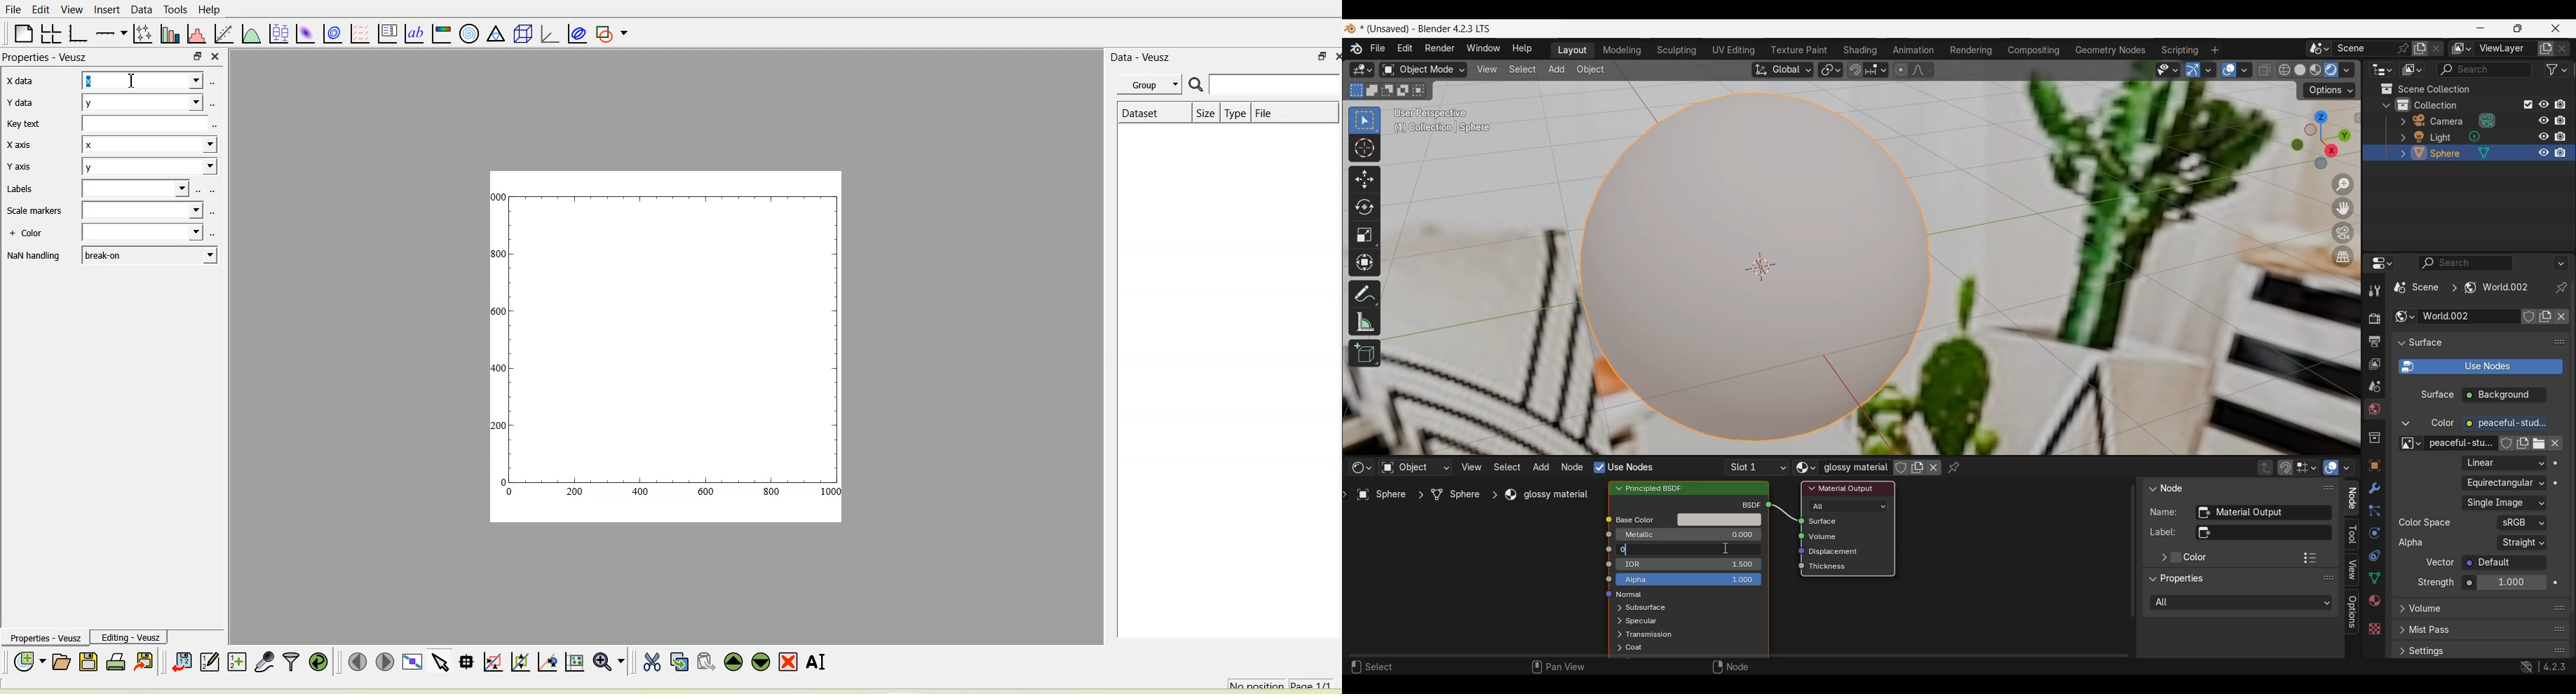  Describe the element at coordinates (1402, 91) in the screenshot. I see `Invert existing selection` at that location.